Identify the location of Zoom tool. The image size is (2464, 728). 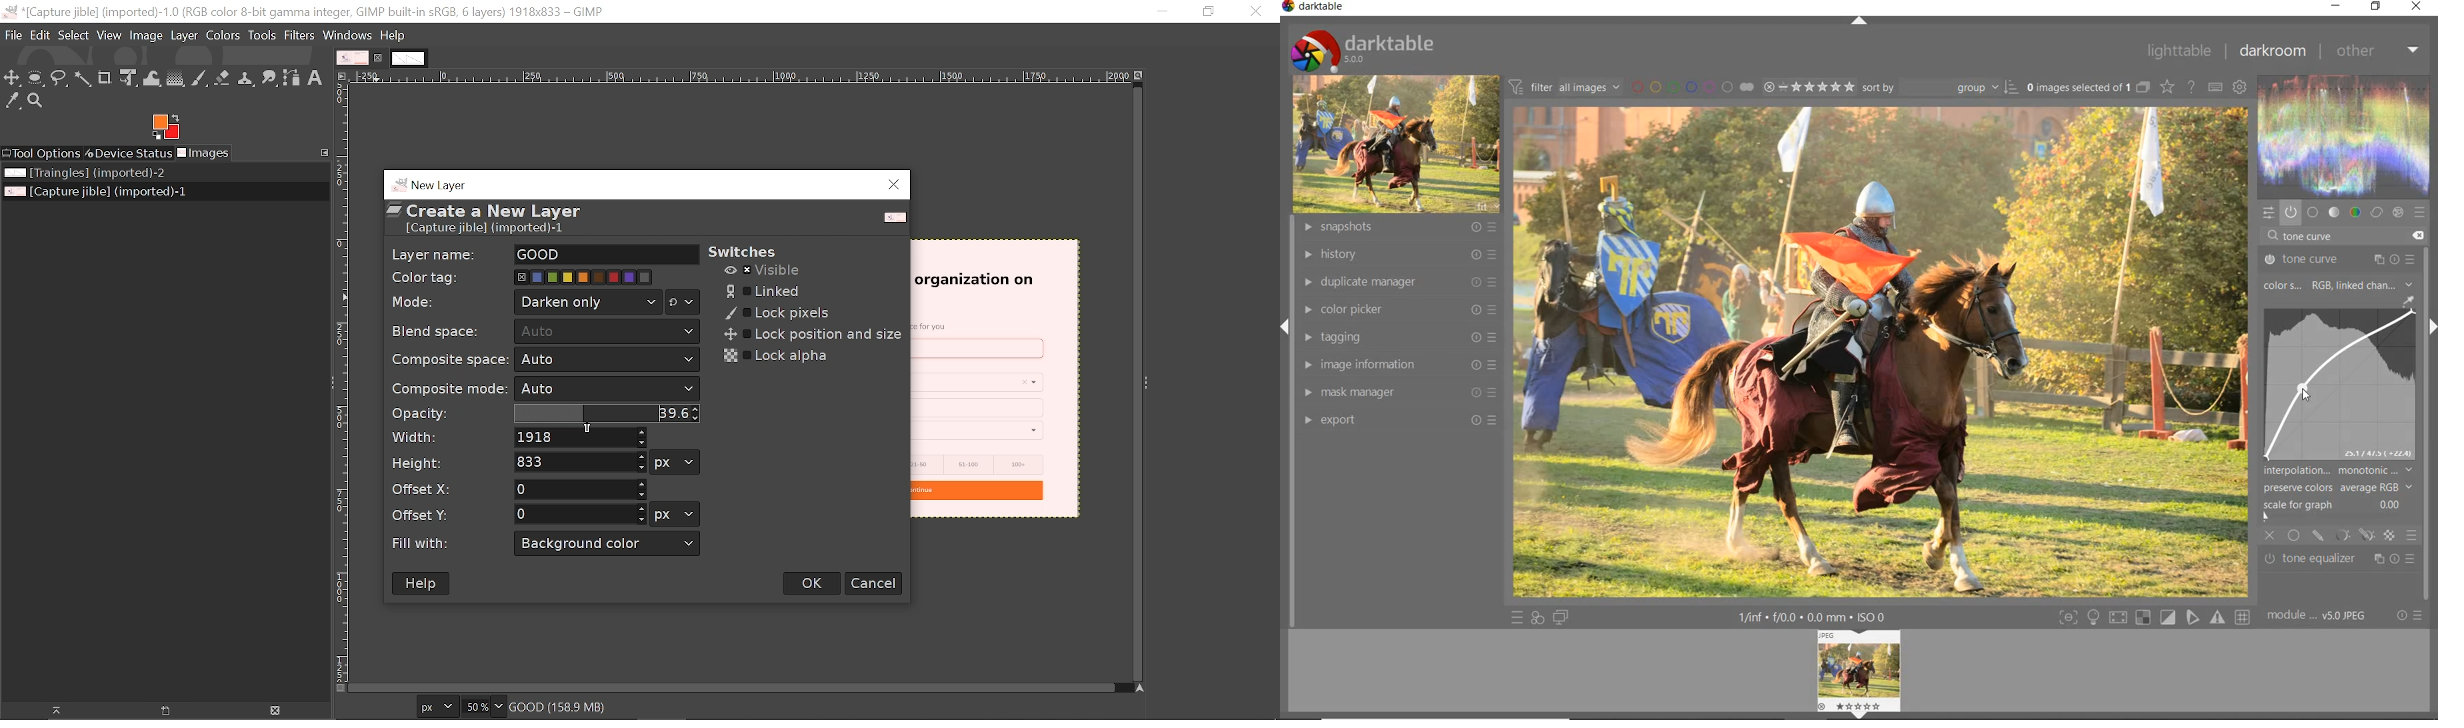
(37, 101).